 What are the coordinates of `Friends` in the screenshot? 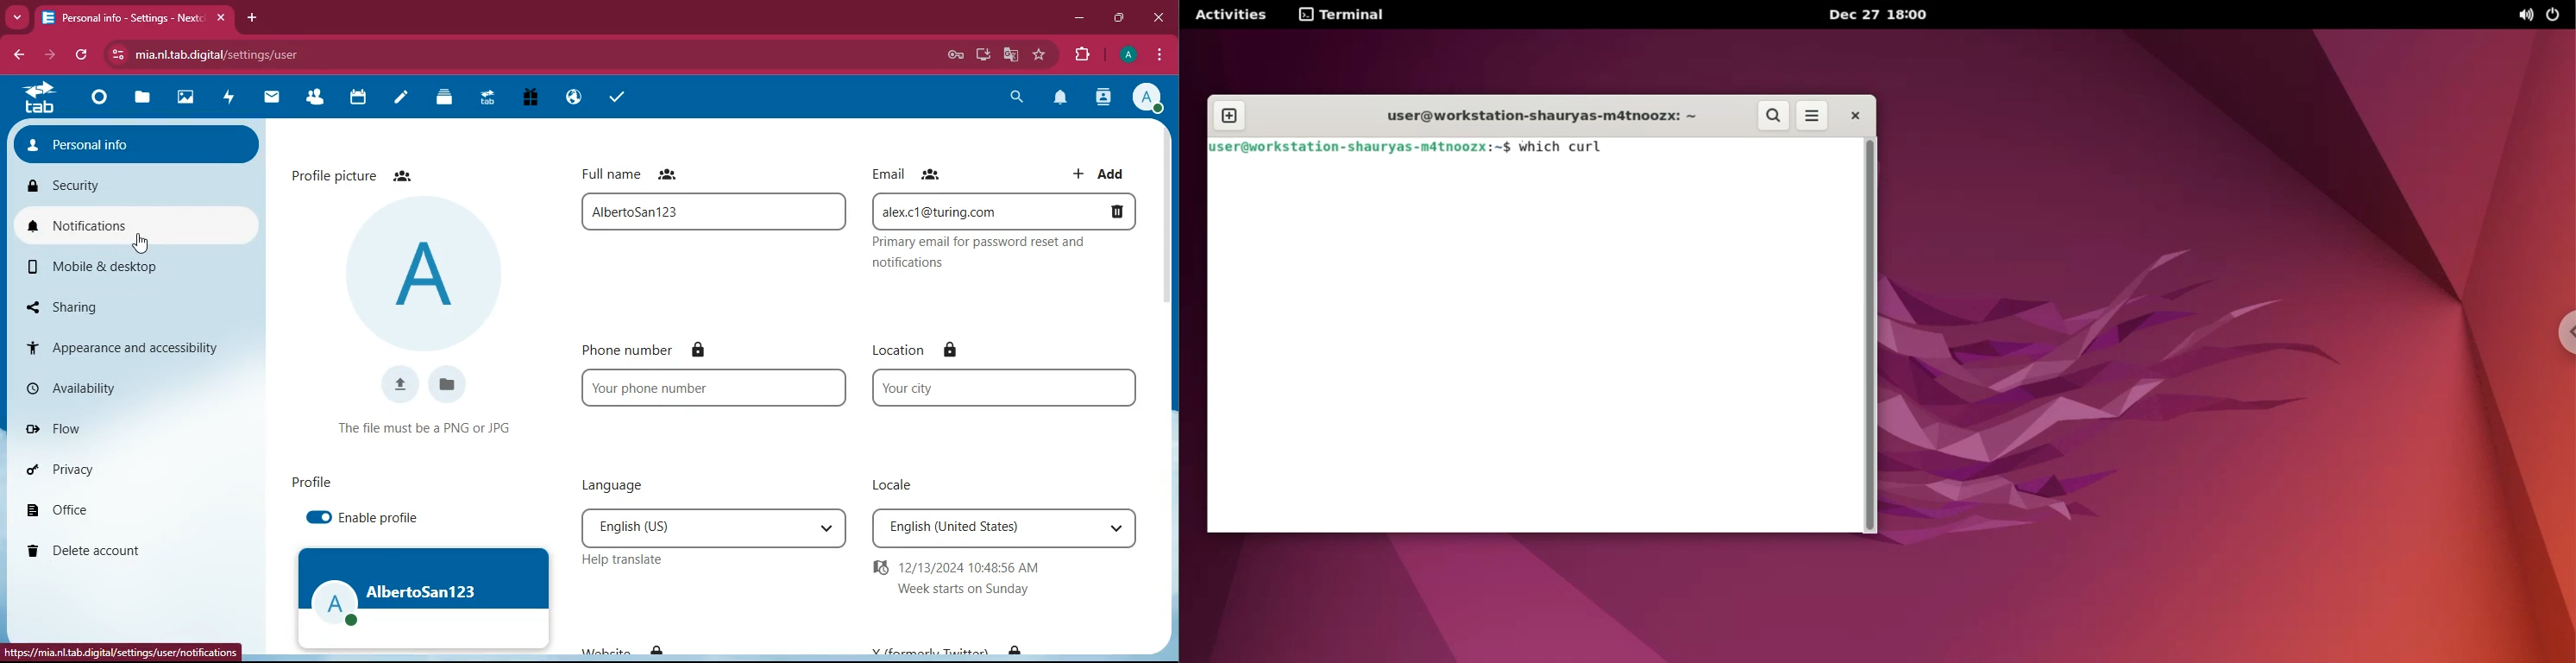 It's located at (928, 174).